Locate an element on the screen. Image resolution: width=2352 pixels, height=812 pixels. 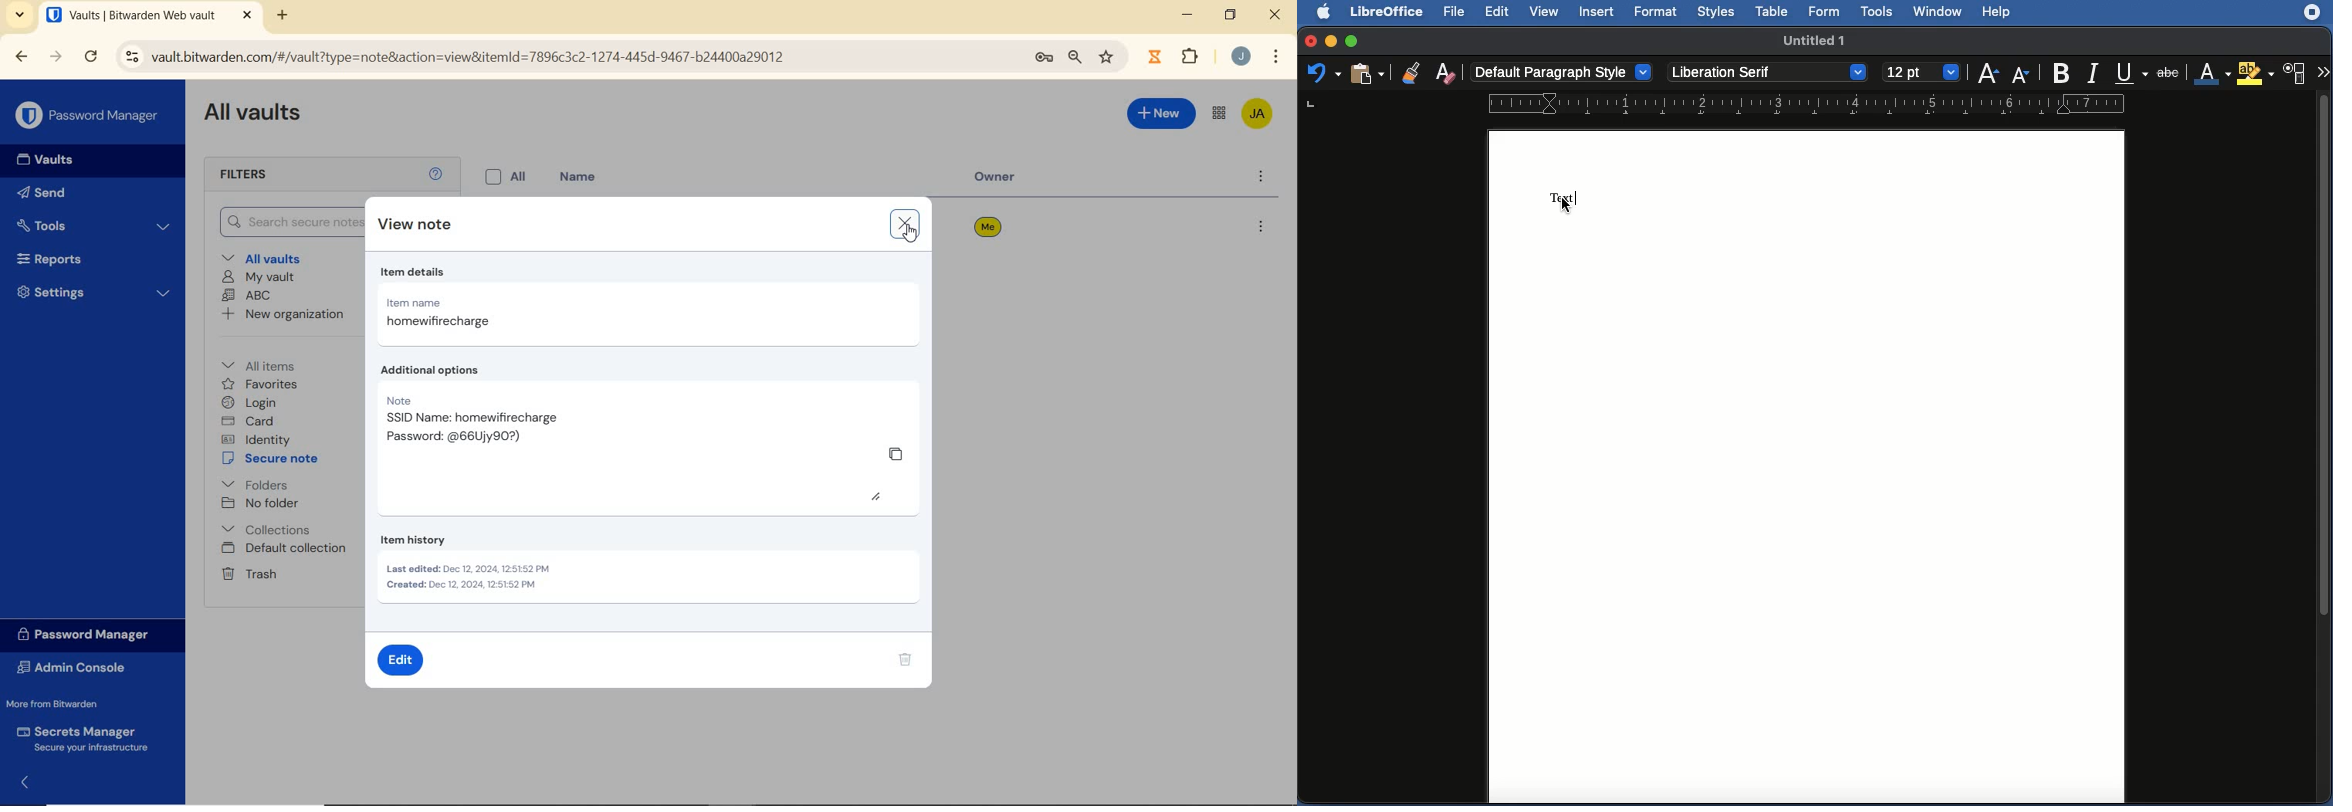
All Vaults is located at coordinates (253, 115).